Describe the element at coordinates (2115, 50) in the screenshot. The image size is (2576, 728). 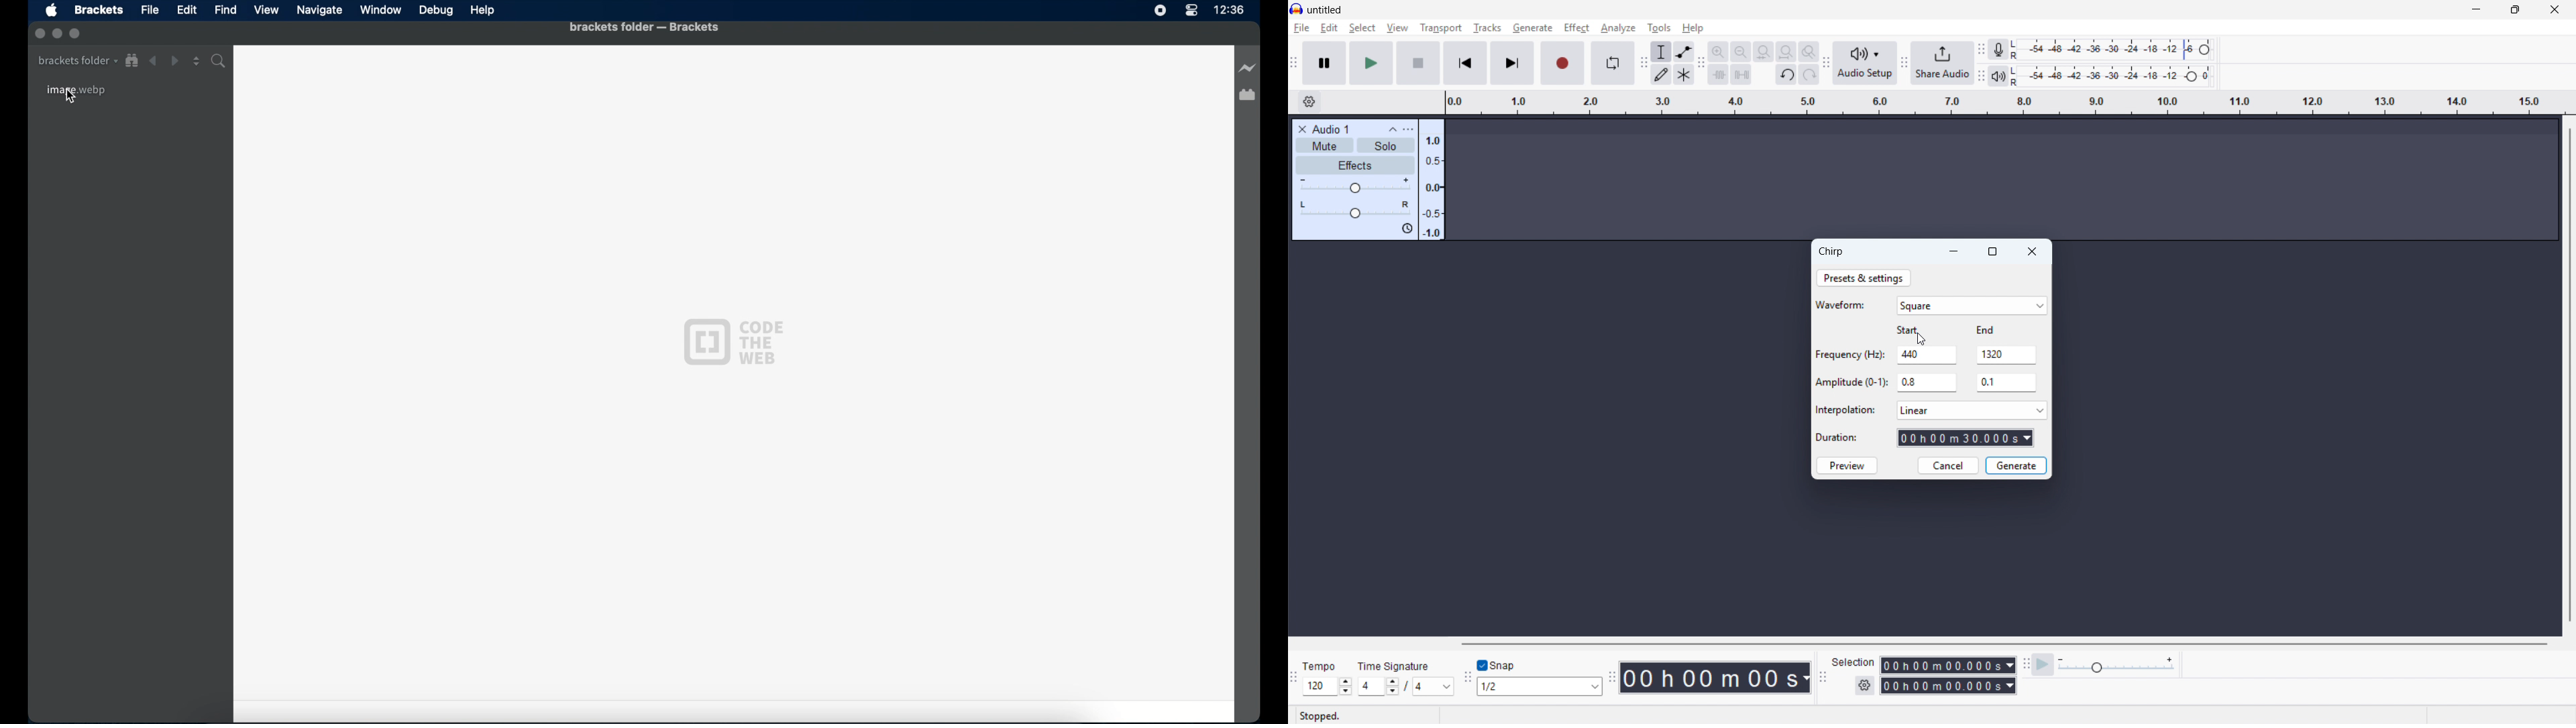
I see `Recording level` at that location.